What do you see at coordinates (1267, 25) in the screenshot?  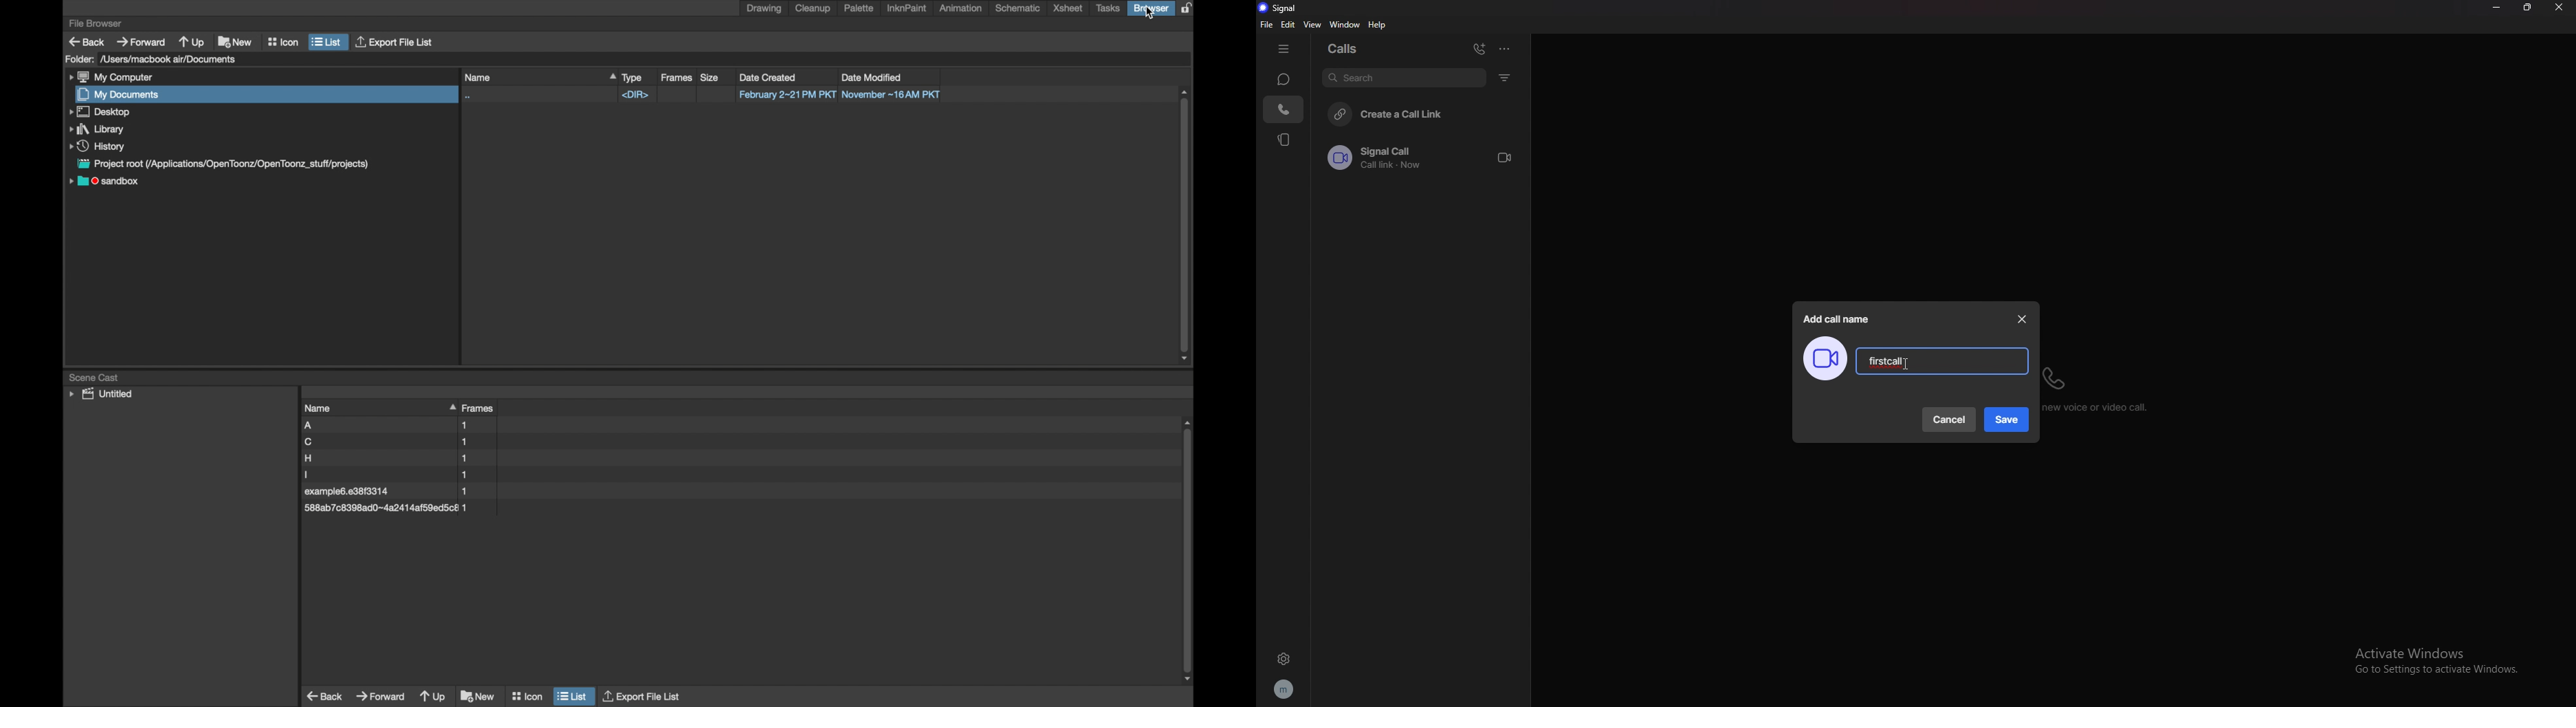 I see `file` at bounding box center [1267, 25].